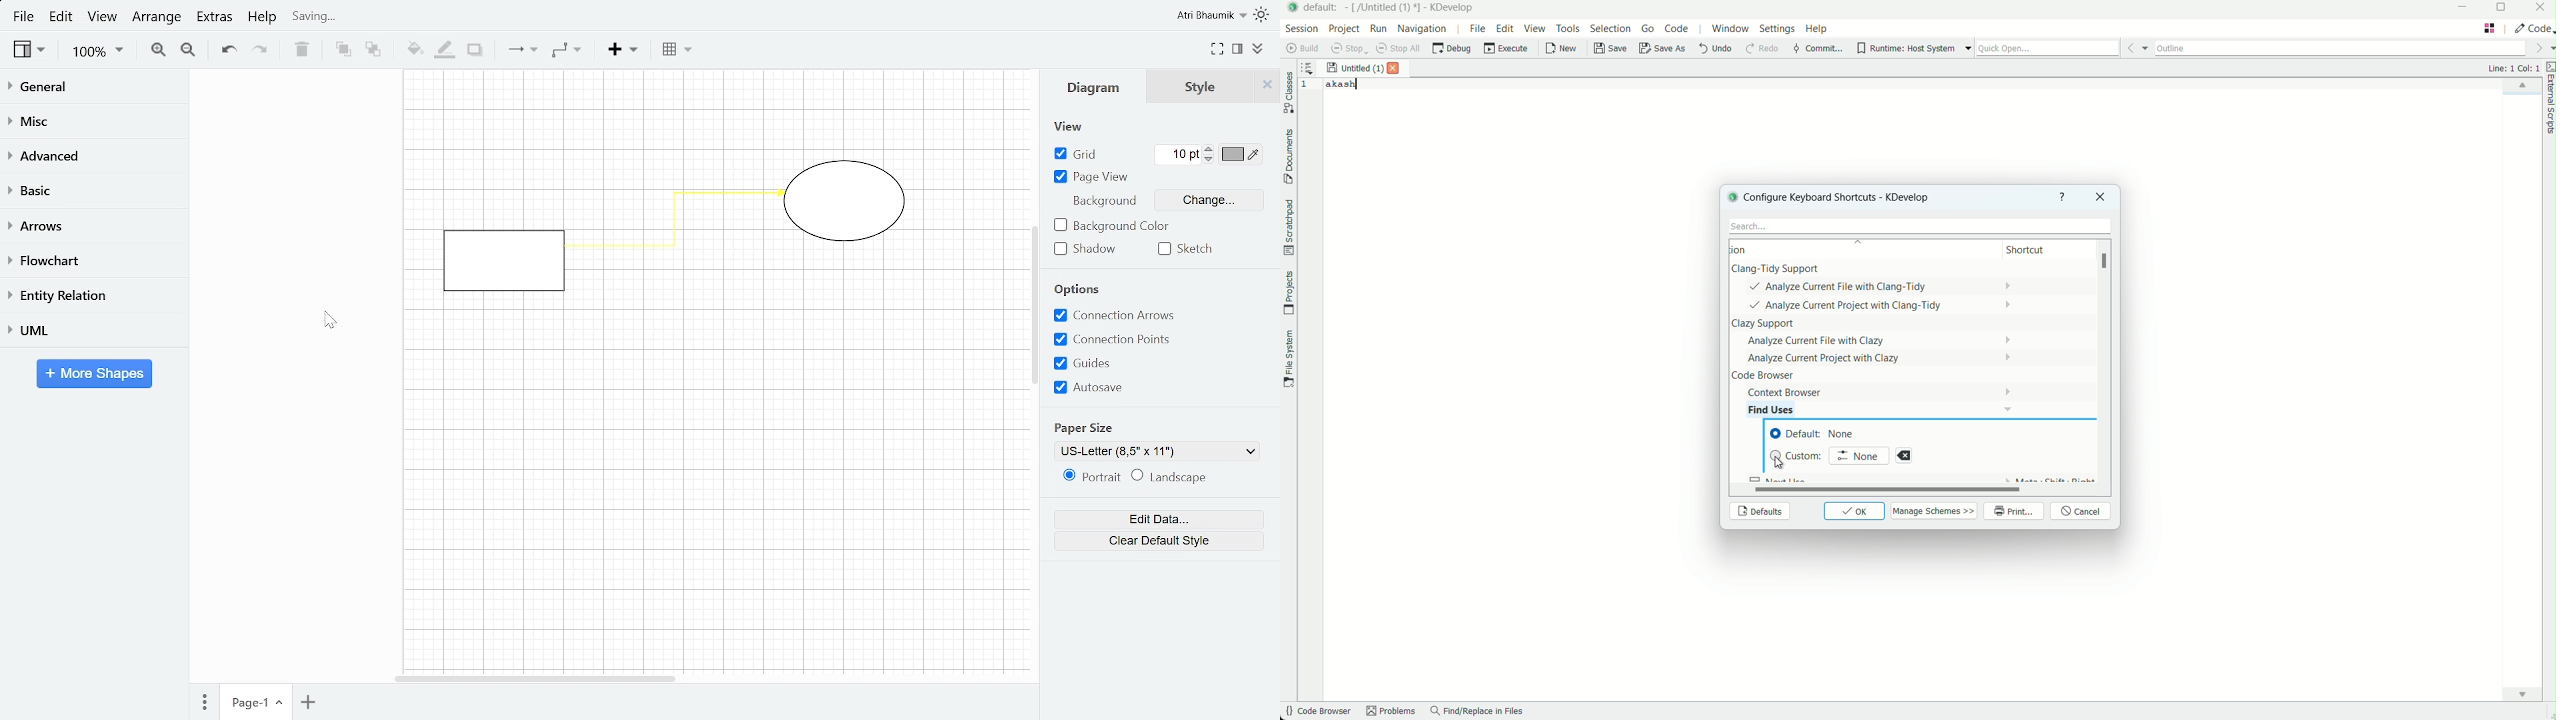  Describe the element at coordinates (1090, 248) in the screenshot. I see `Shadow` at that location.